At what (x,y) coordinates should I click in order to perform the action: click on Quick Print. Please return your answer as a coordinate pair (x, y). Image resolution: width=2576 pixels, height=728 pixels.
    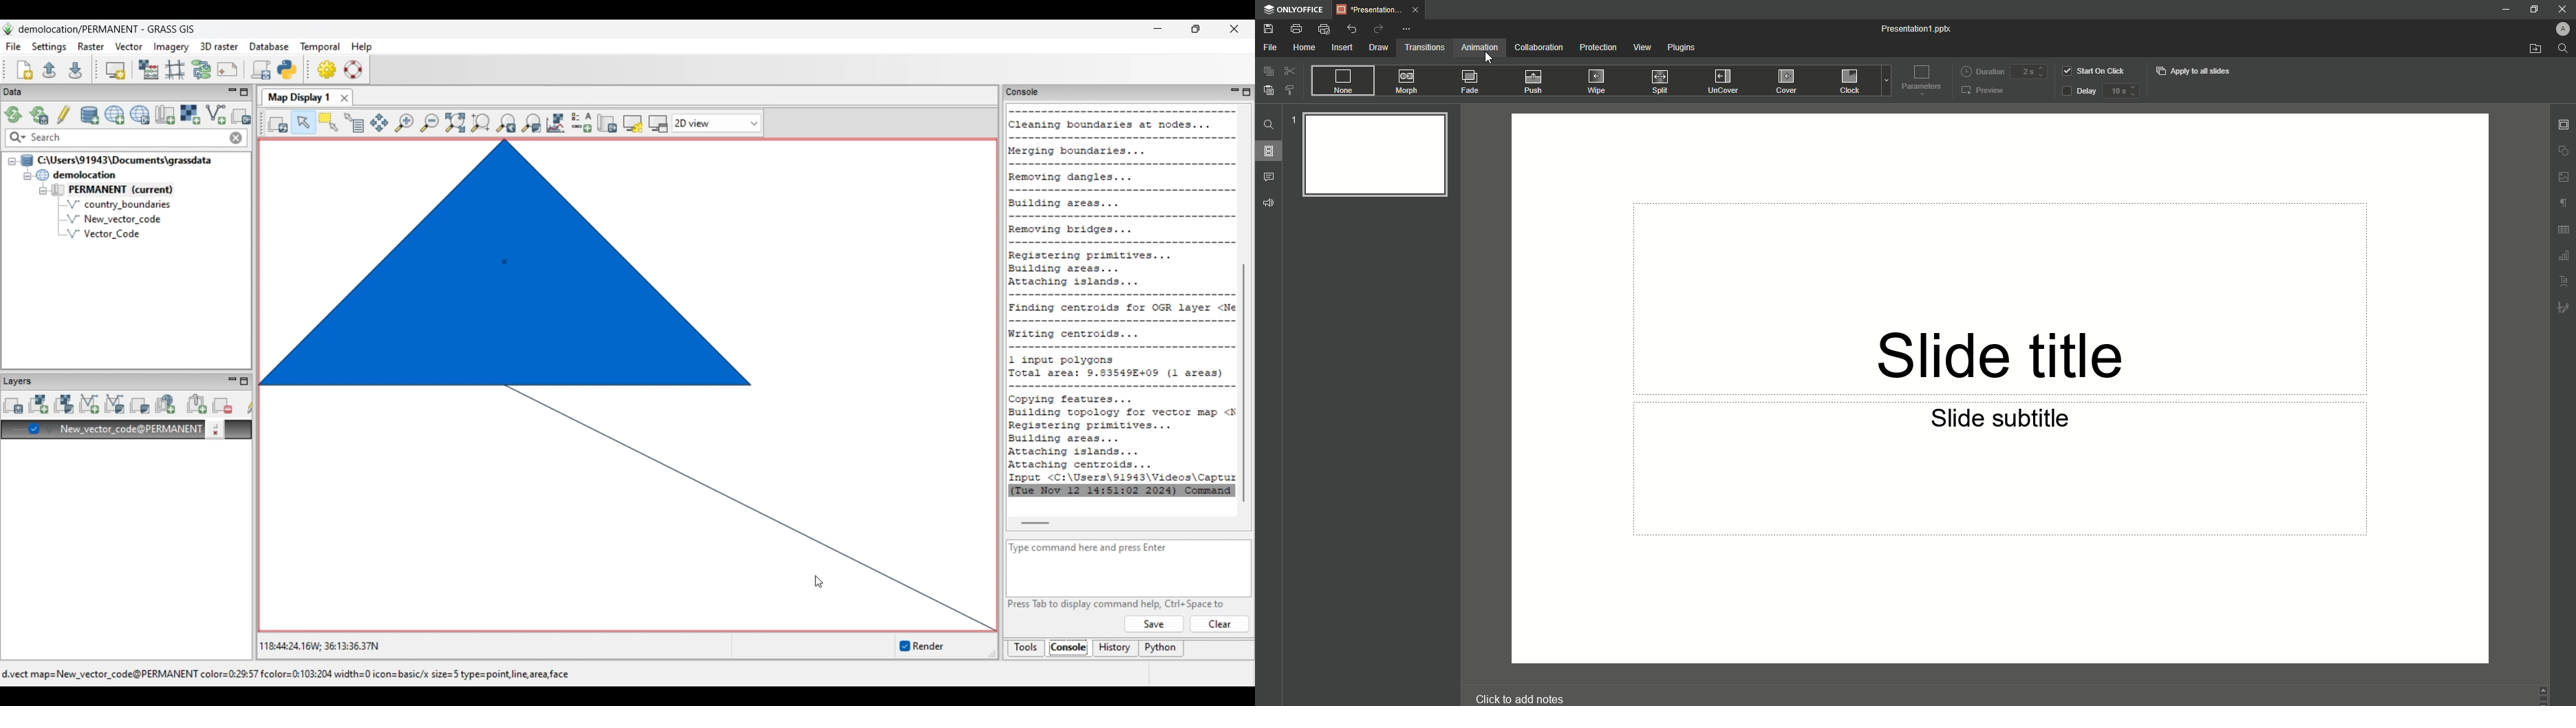
    Looking at the image, I should click on (1323, 29).